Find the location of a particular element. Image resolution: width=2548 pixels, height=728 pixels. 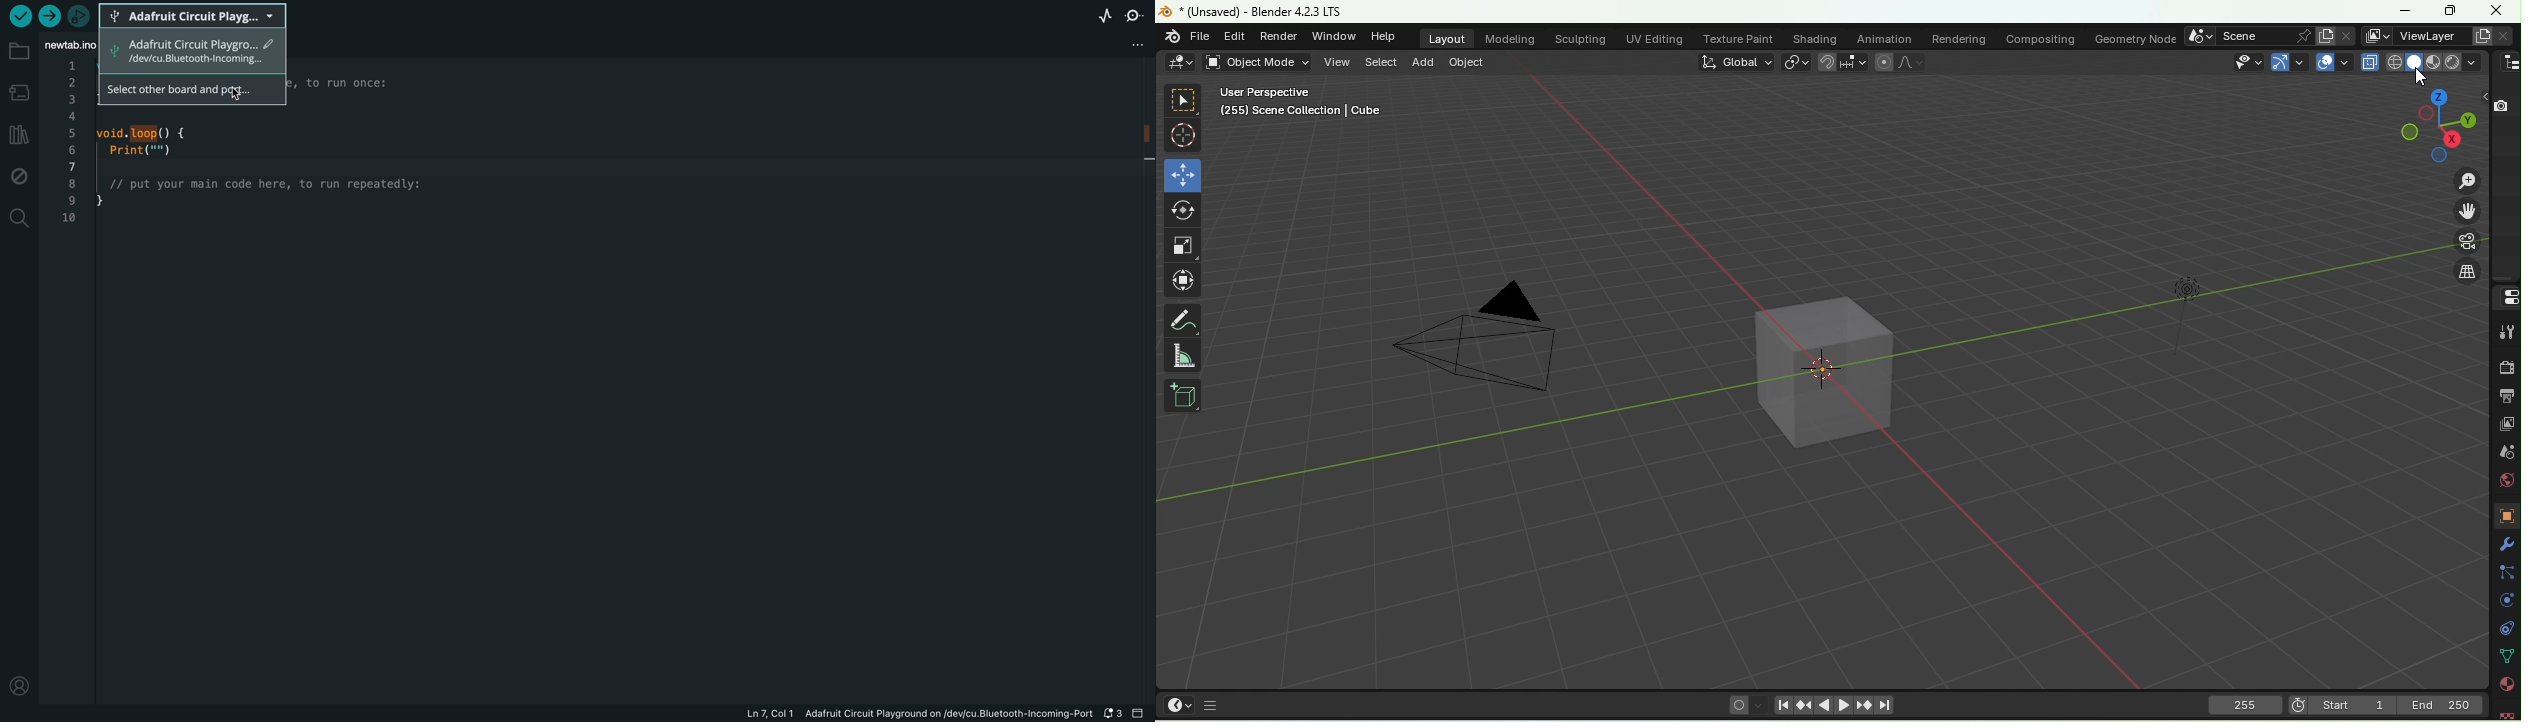

Scale is located at coordinates (1184, 245).